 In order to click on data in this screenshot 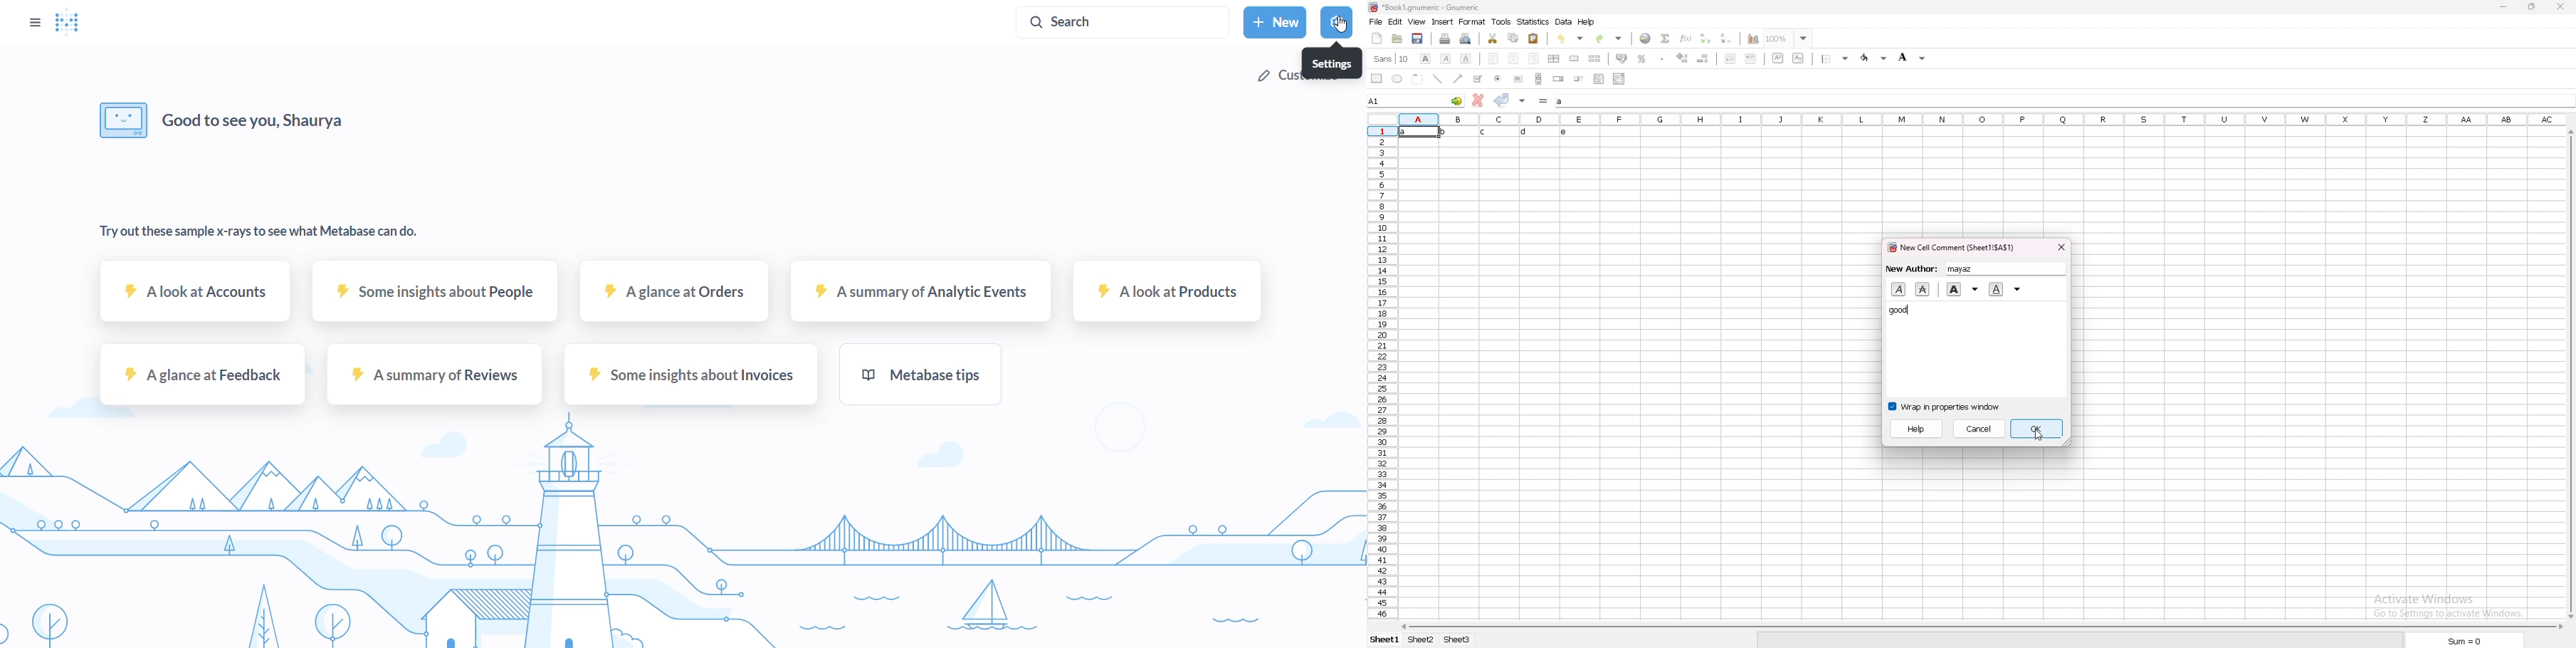, I will do `click(1565, 21)`.